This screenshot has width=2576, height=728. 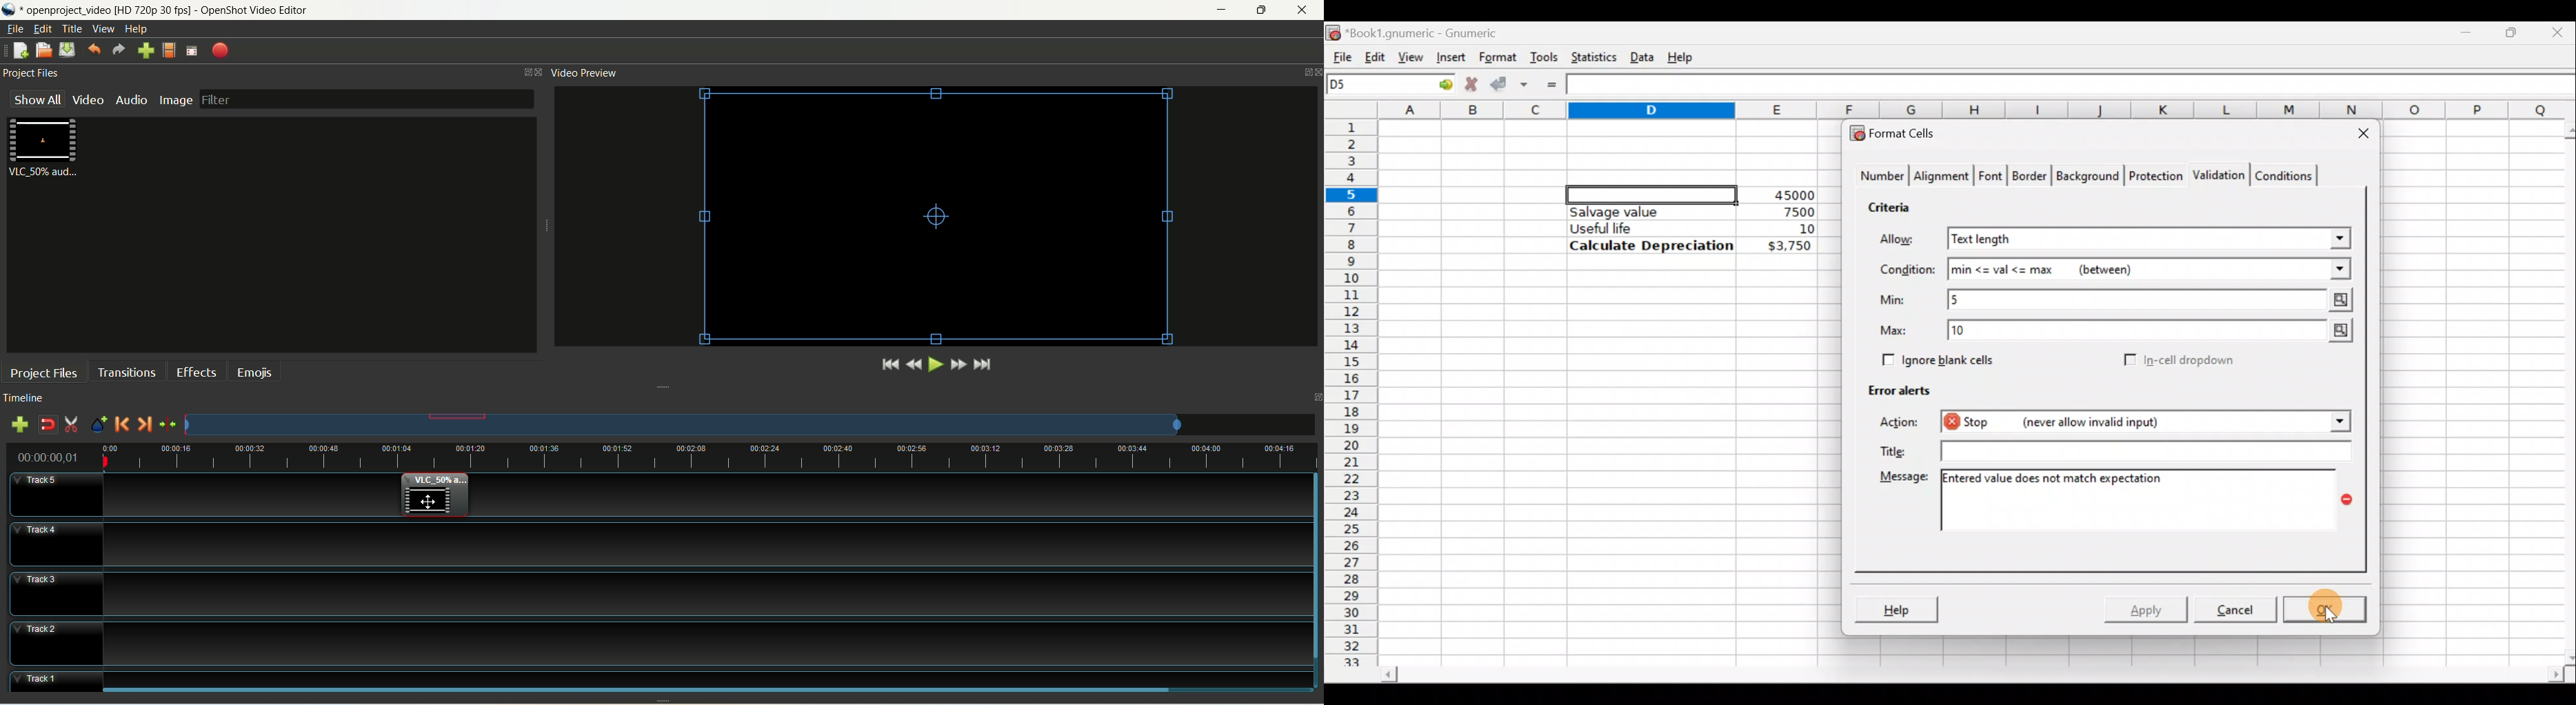 I want to click on Number, so click(x=1879, y=178).